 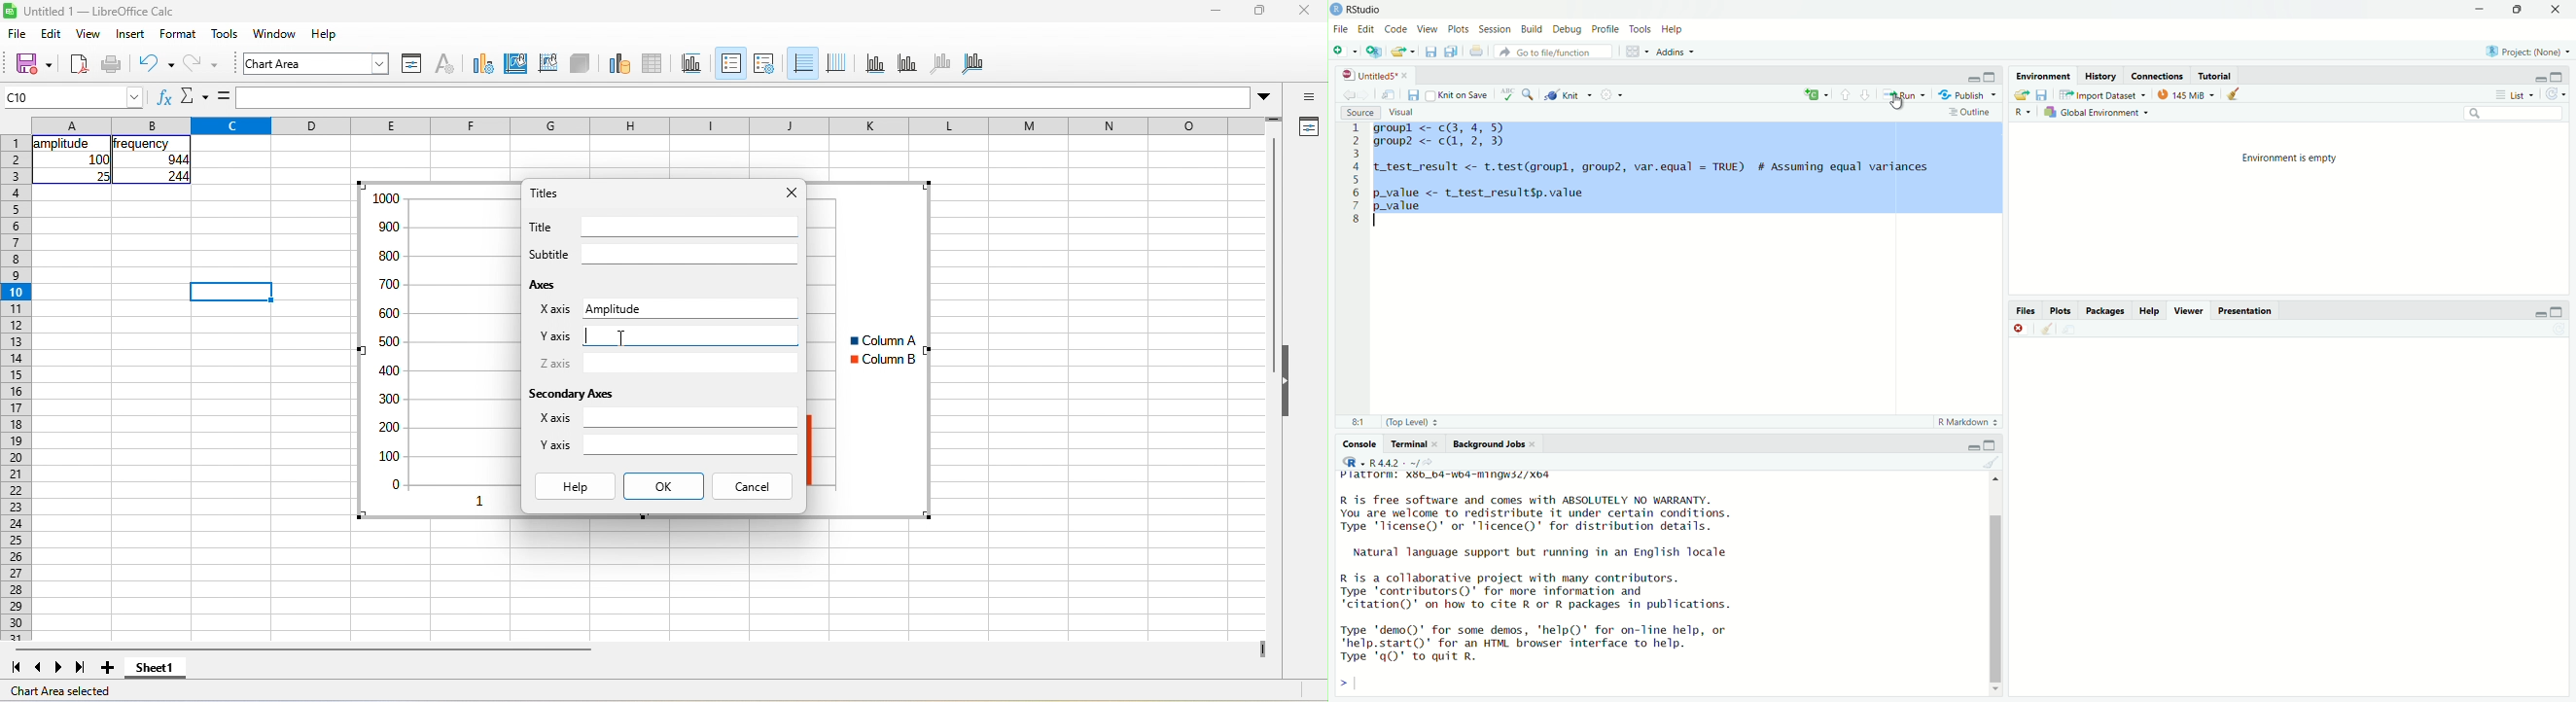 I want to click on minimise, so click(x=2540, y=313).